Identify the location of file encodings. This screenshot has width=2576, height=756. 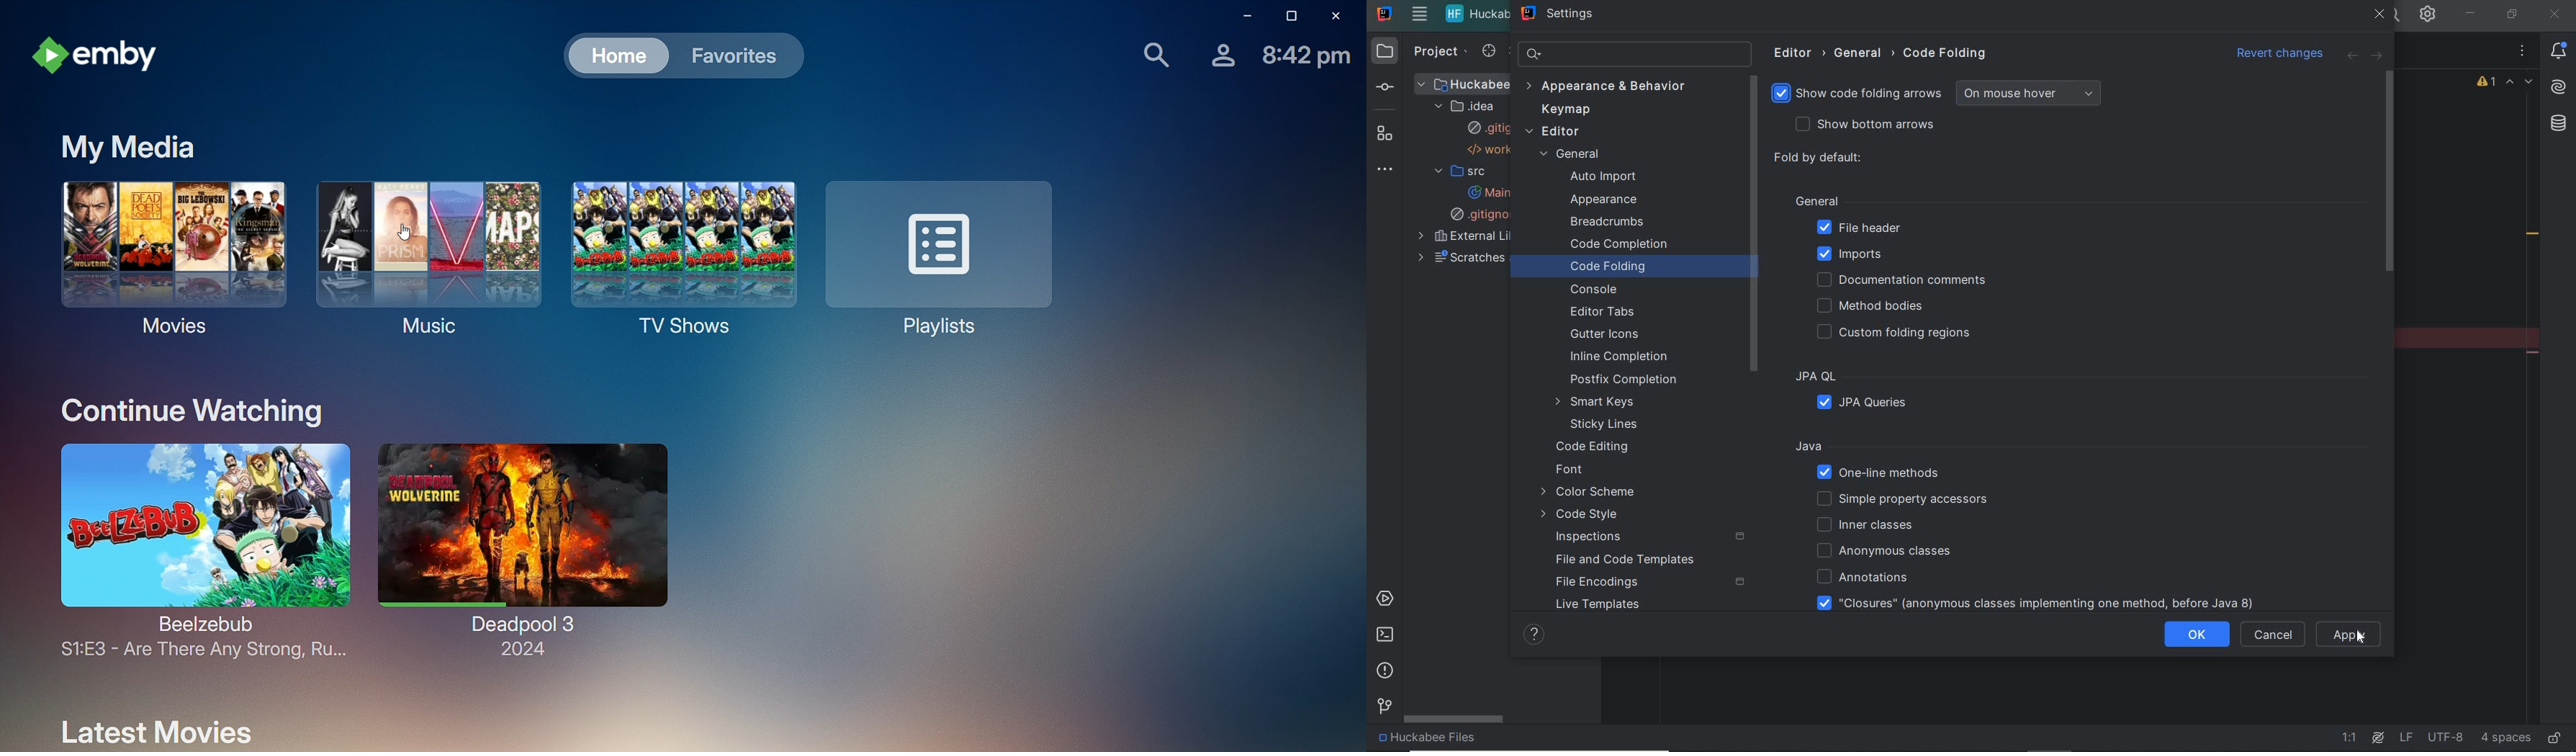
(1600, 581).